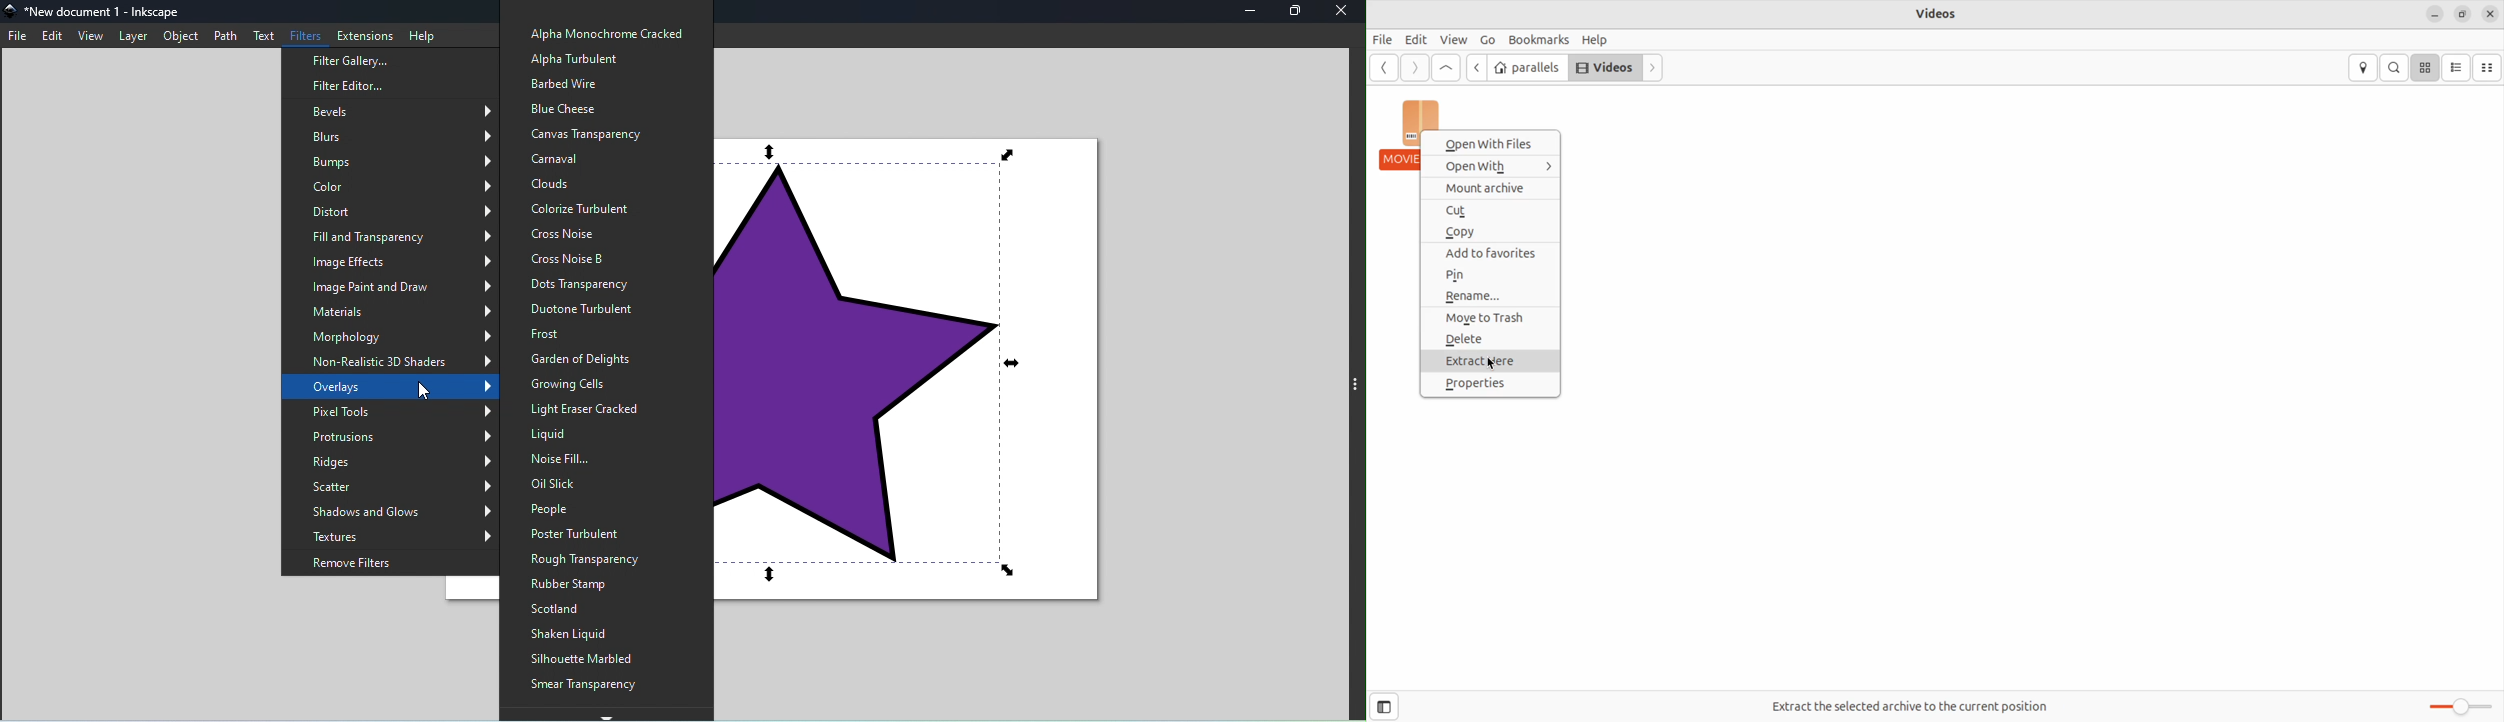 The image size is (2520, 728). Describe the element at coordinates (2489, 67) in the screenshot. I see `compact view` at that location.